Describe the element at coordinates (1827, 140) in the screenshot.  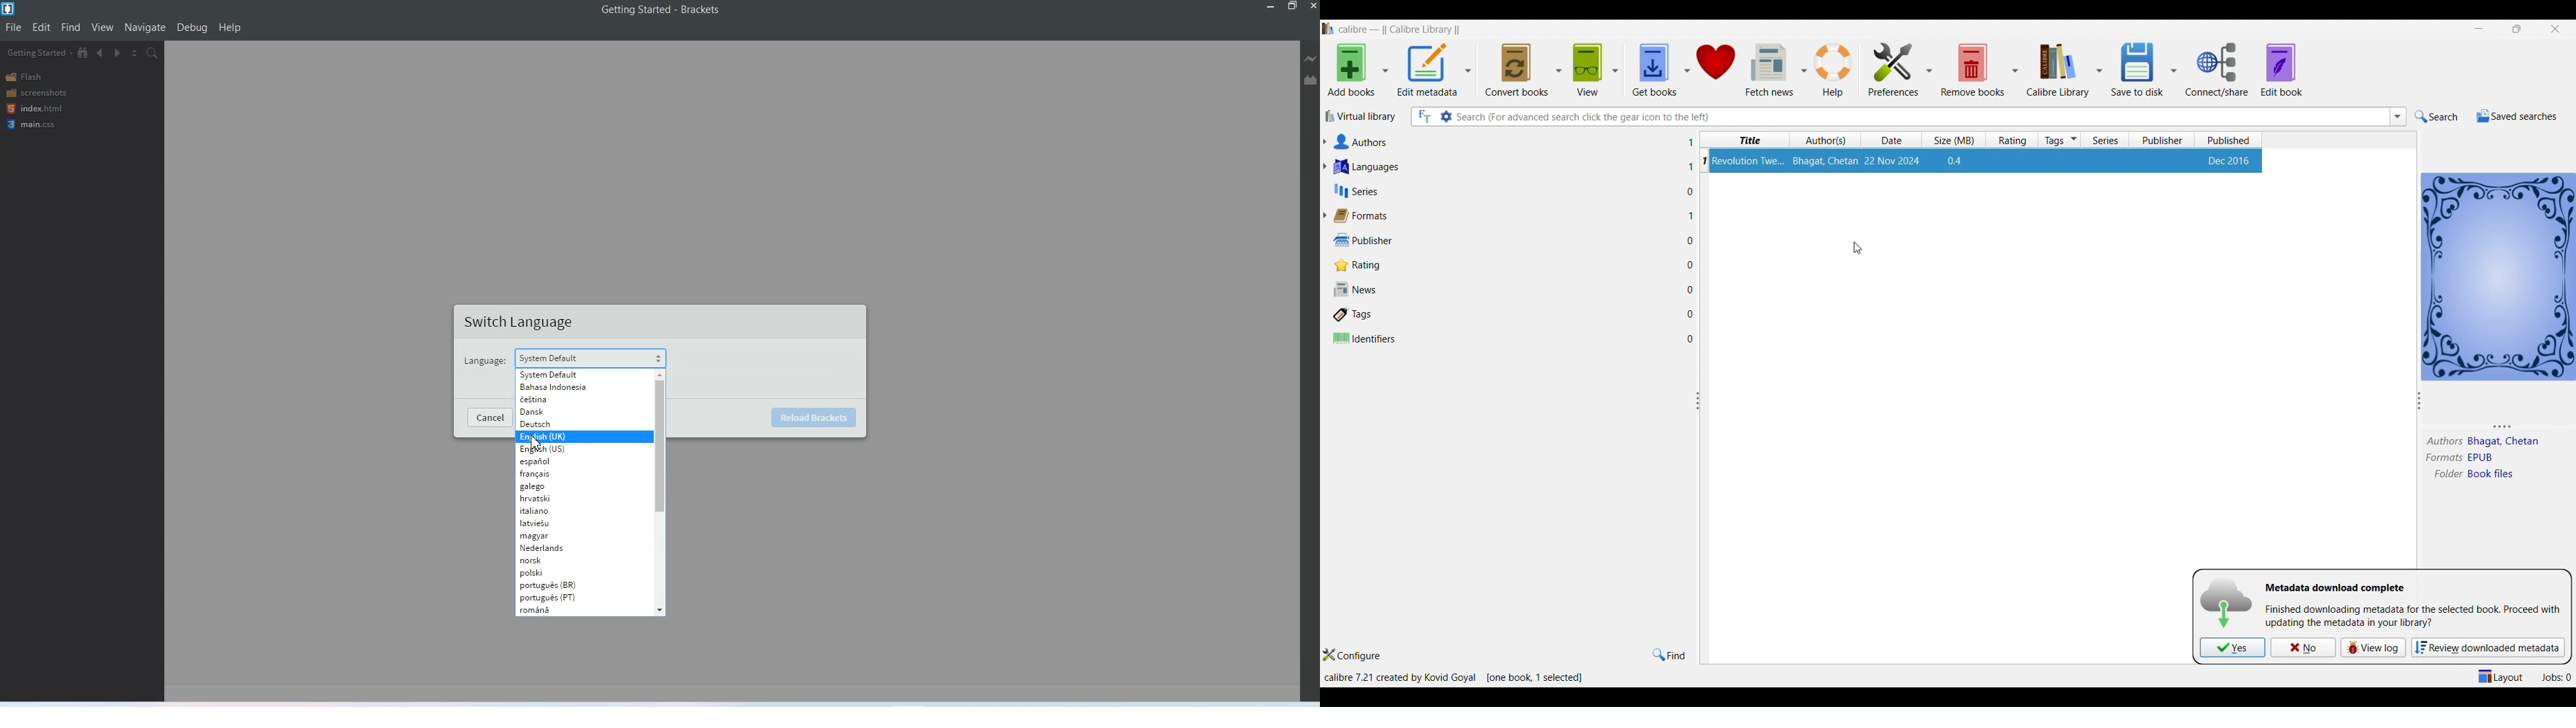
I see `authors` at that location.